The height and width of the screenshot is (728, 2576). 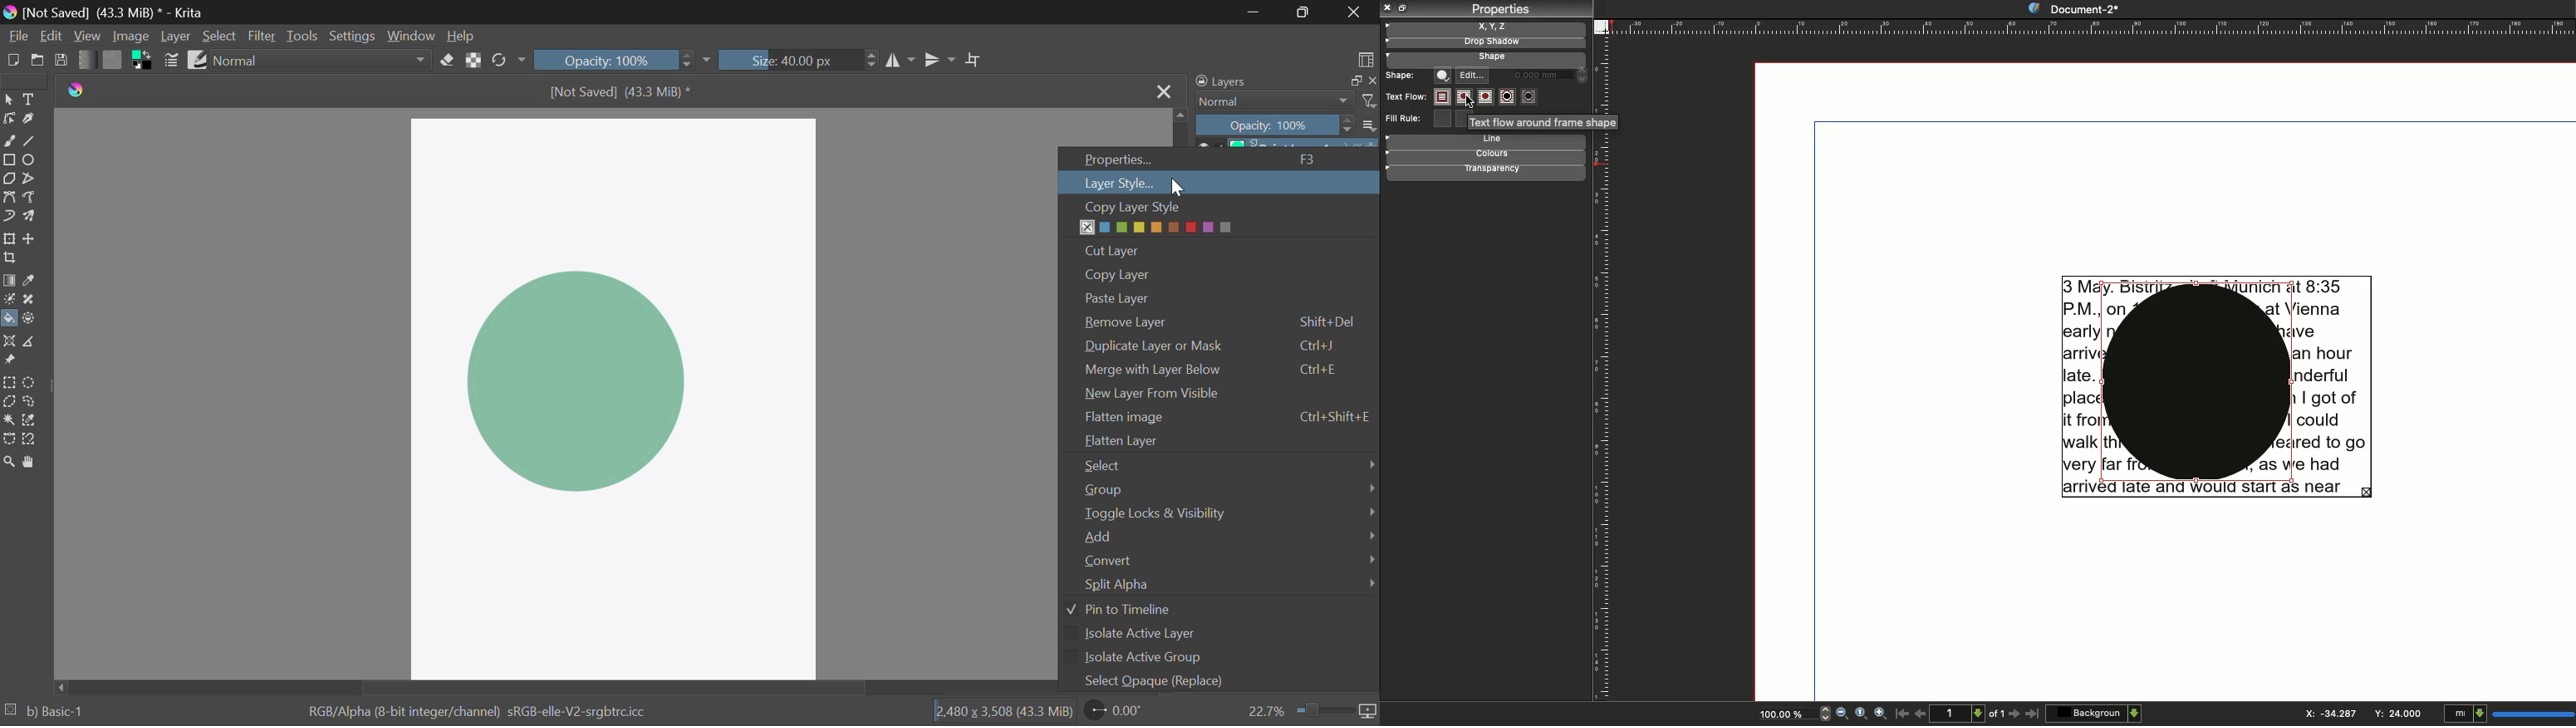 I want to click on Magnetic Selection, so click(x=32, y=438).